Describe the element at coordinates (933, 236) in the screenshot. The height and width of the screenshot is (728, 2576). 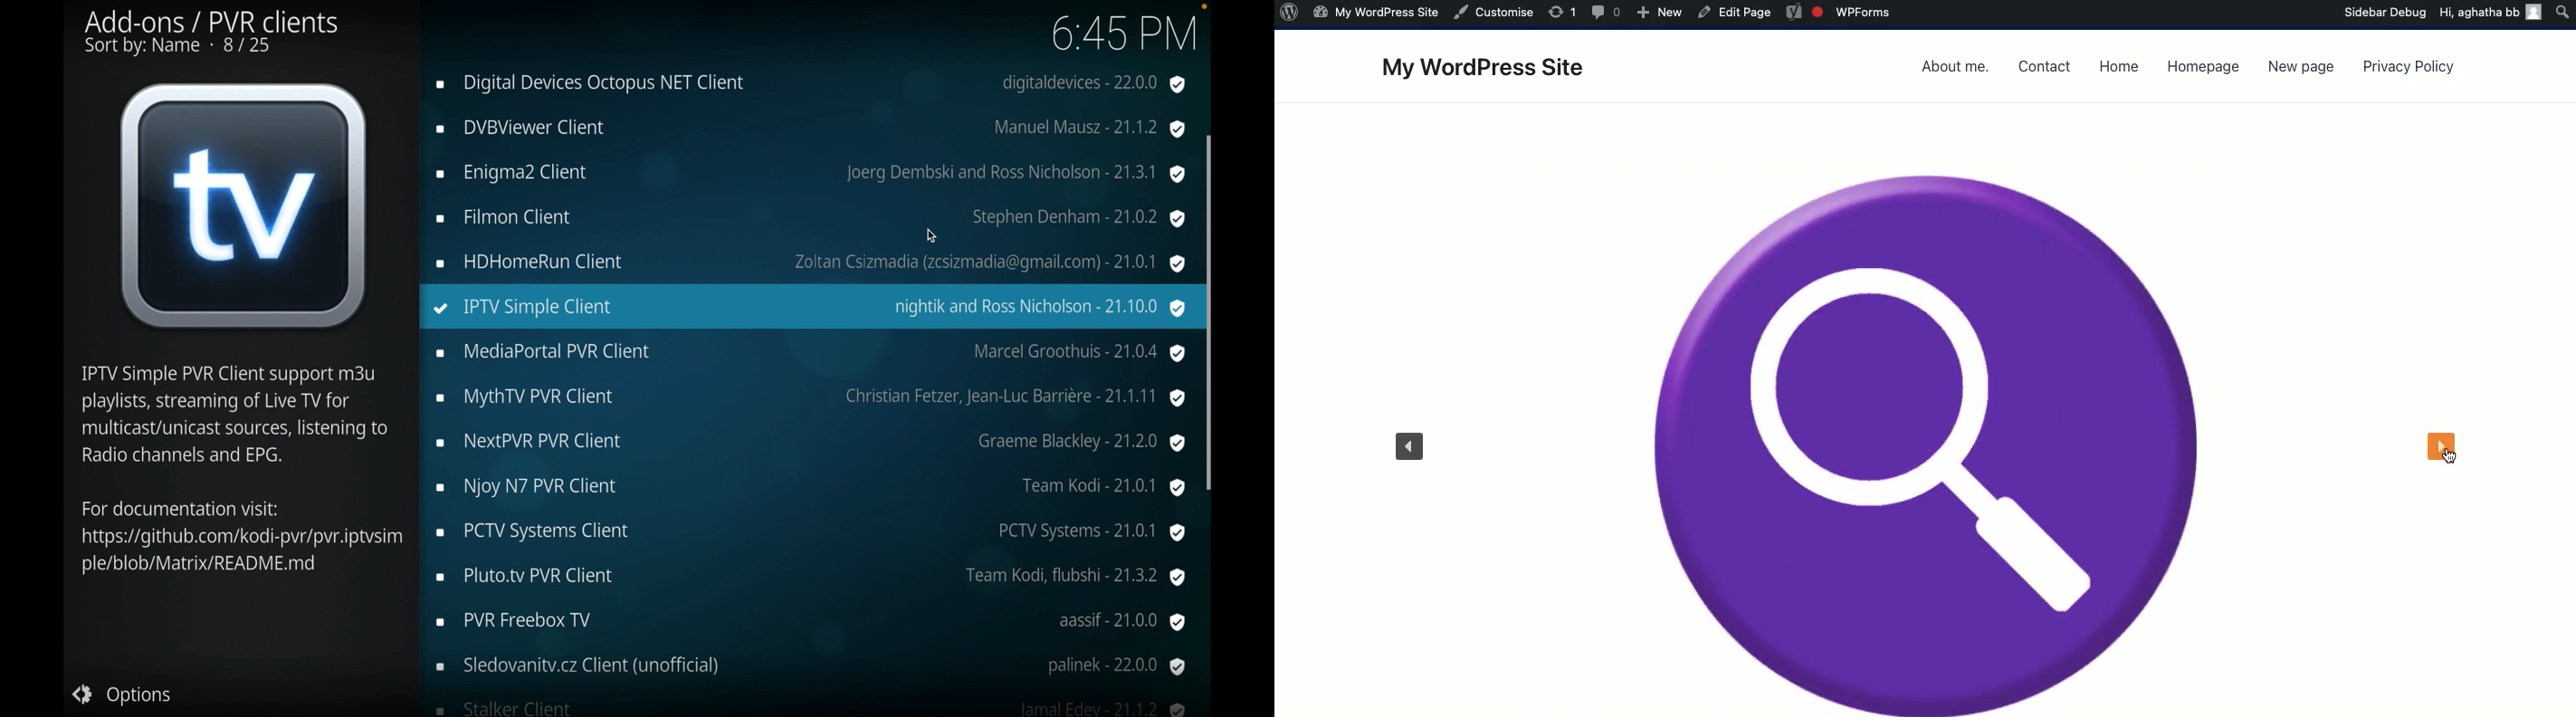
I see `cursor` at that location.